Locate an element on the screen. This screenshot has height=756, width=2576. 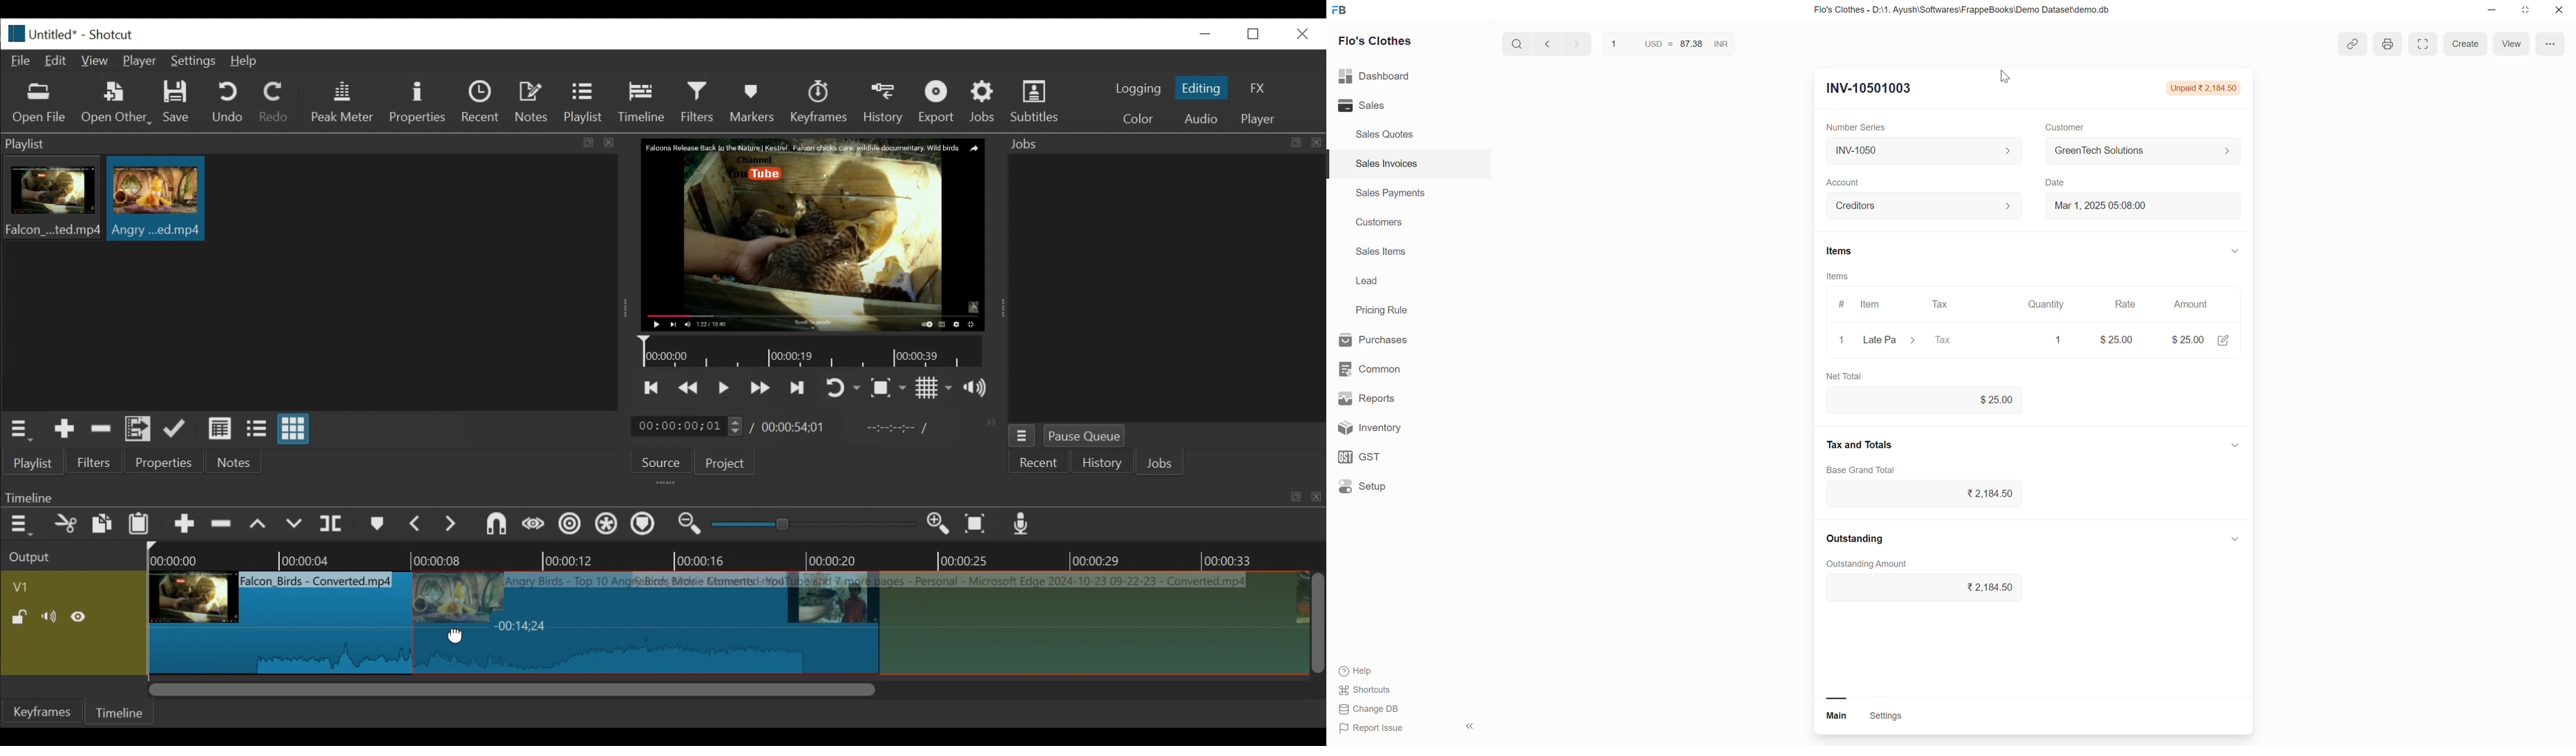
settings  is located at coordinates (1900, 717).